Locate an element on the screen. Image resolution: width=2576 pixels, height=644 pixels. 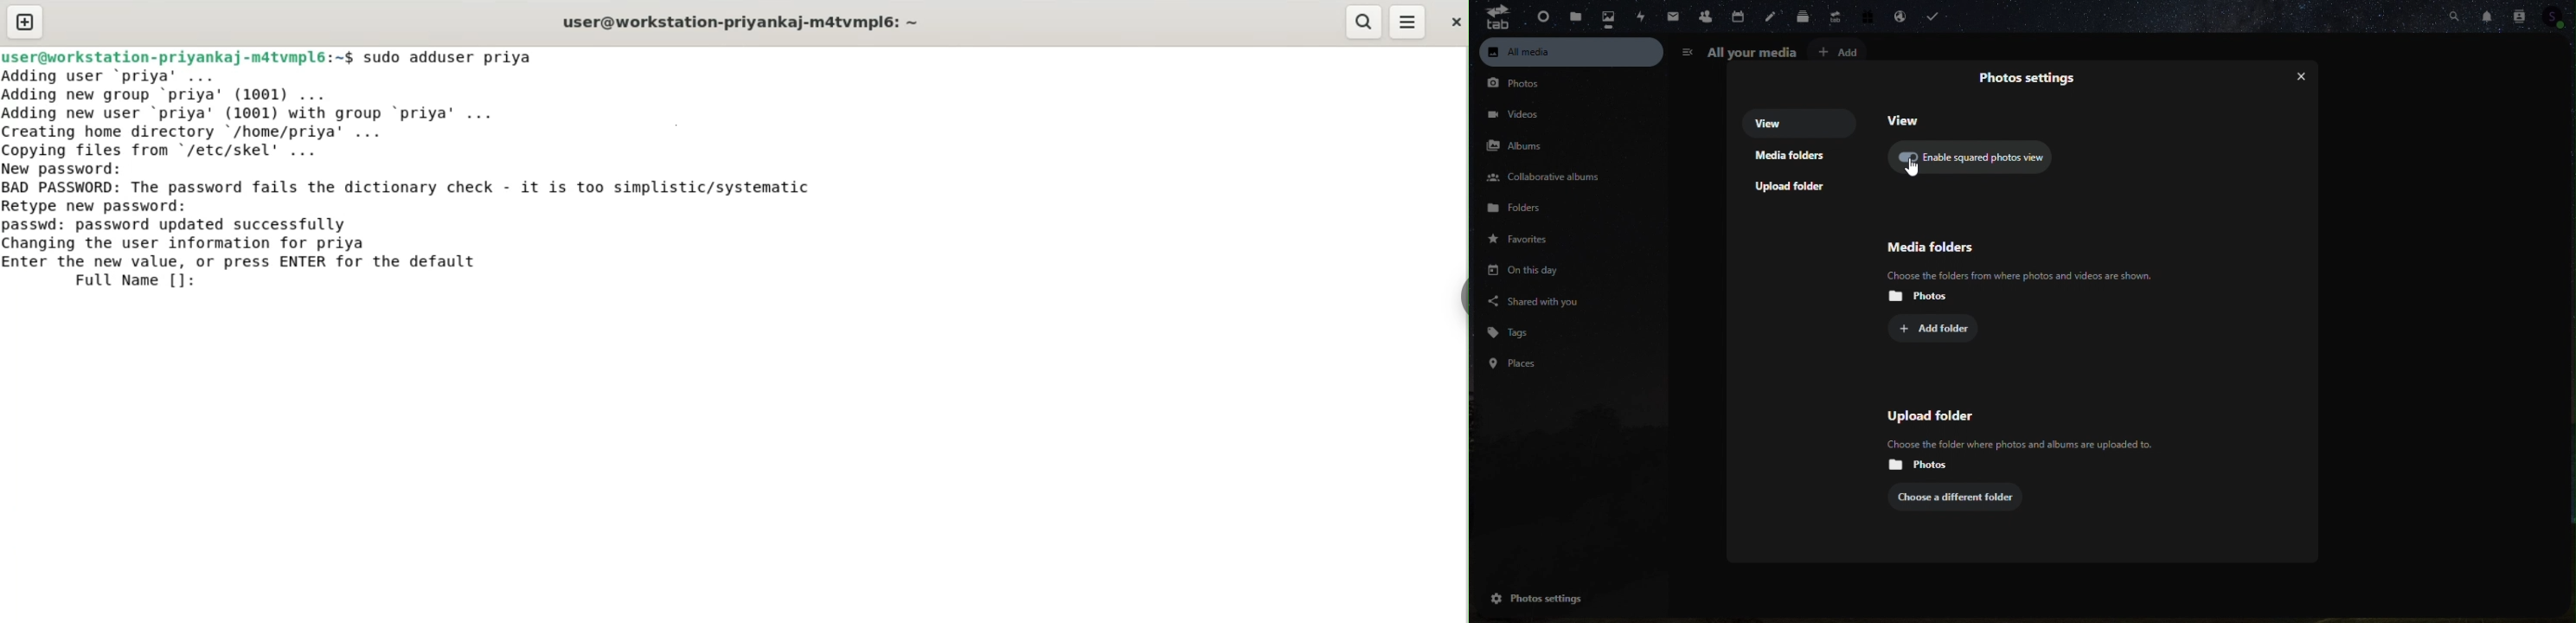
View is located at coordinates (1908, 120).